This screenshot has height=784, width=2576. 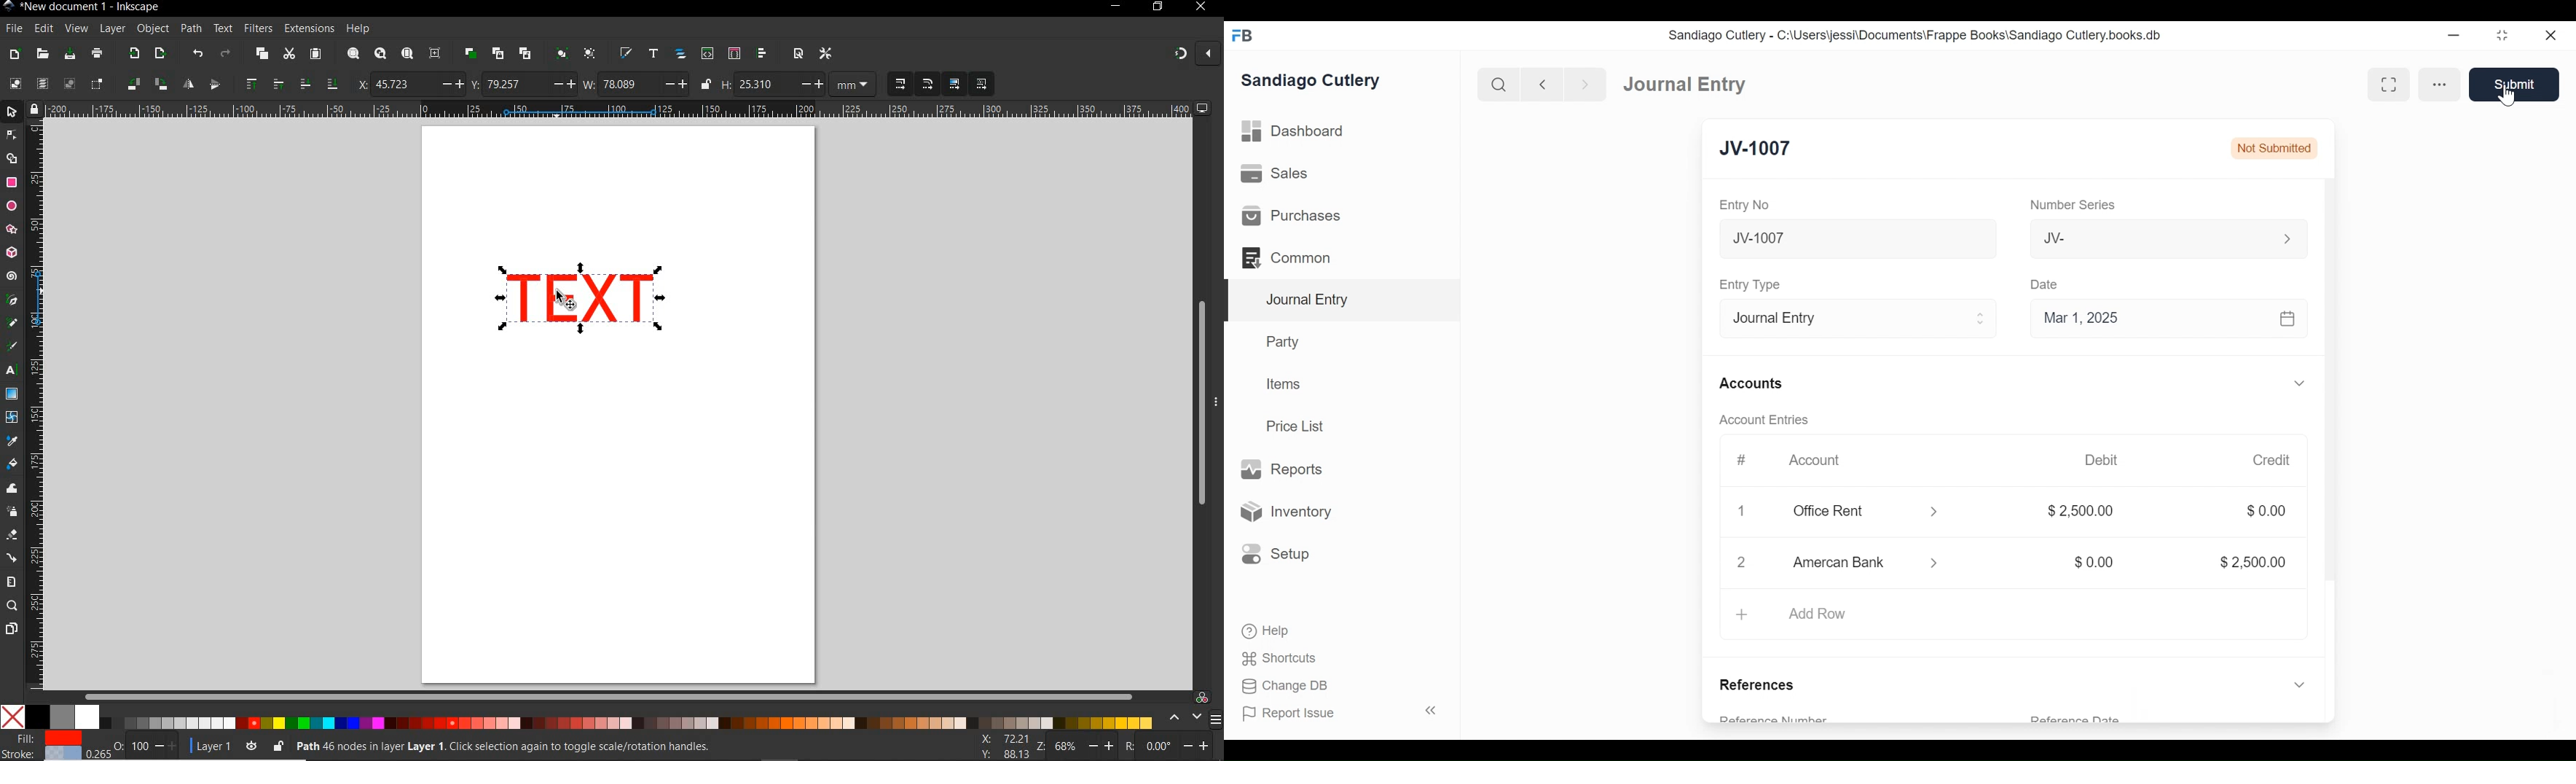 I want to click on SCROLLBAR, so click(x=606, y=694).